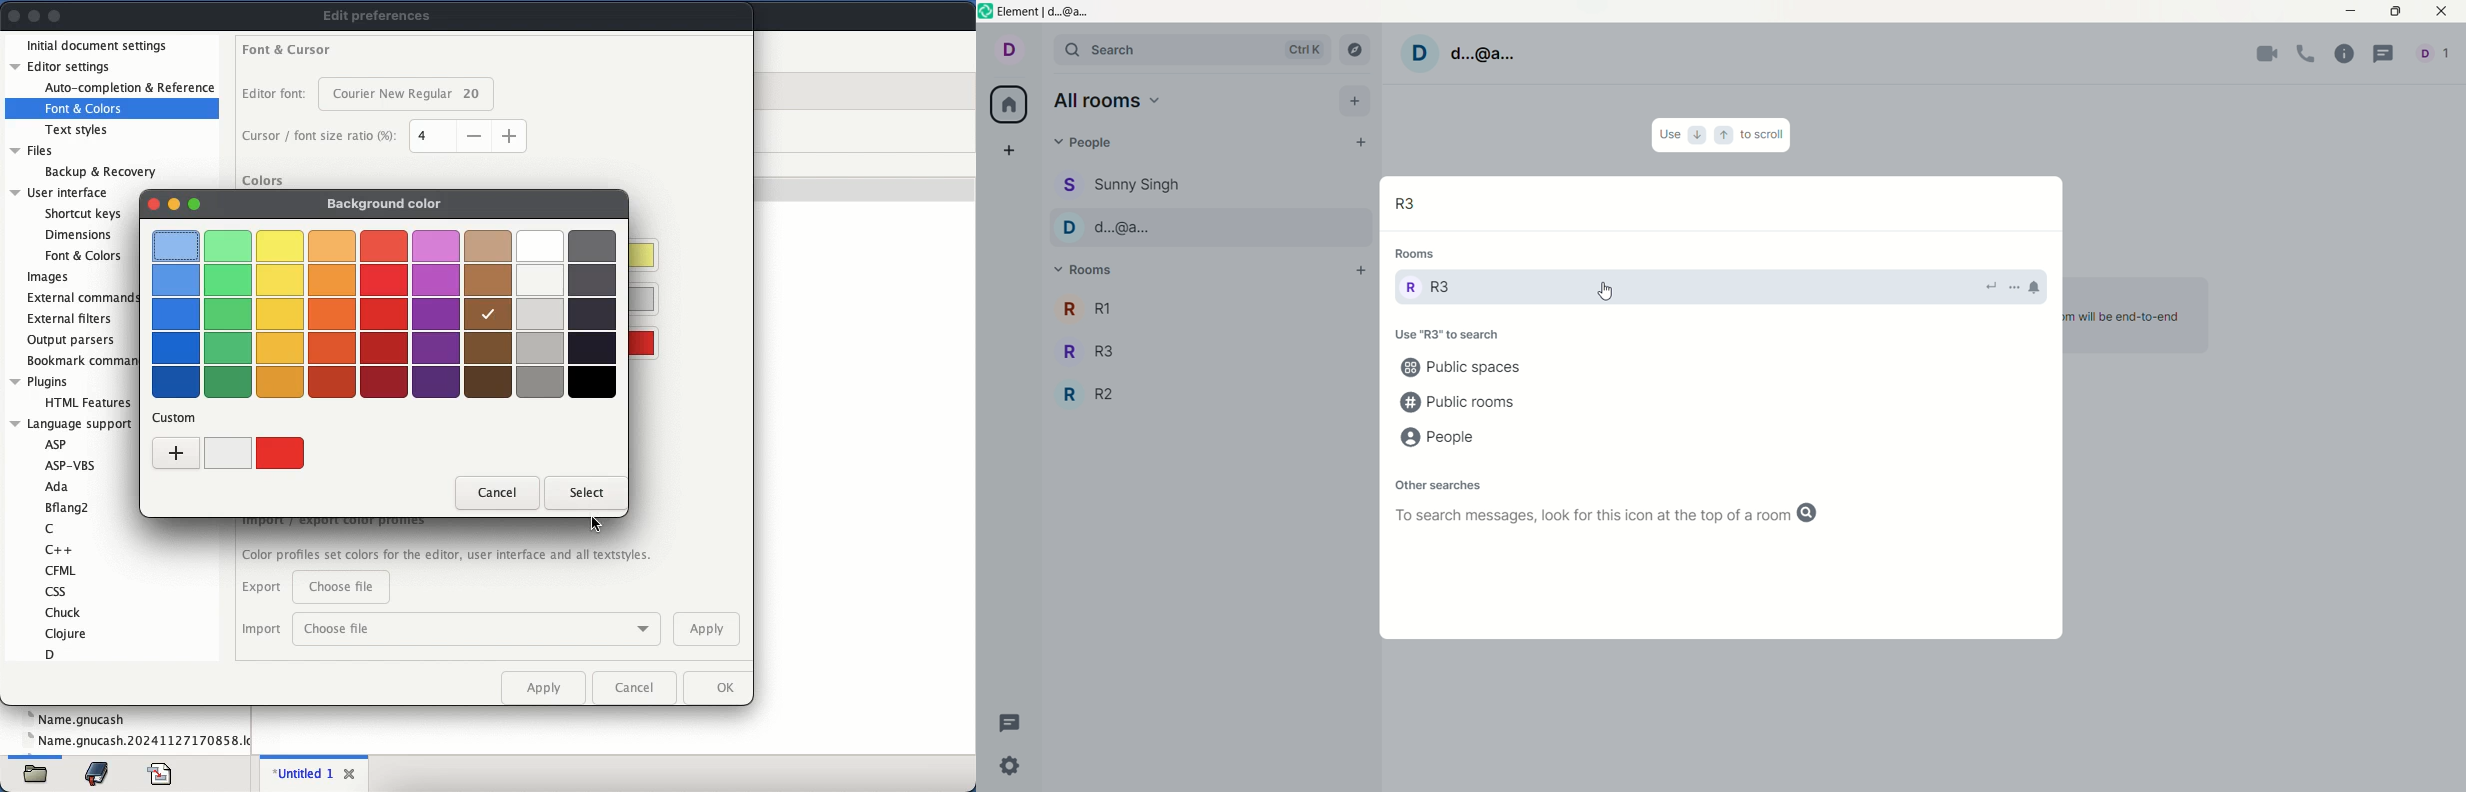 The width and height of the screenshot is (2492, 812). Describe the element at coordinates (1441, 439) in the screenshot. I see `people` at that location.